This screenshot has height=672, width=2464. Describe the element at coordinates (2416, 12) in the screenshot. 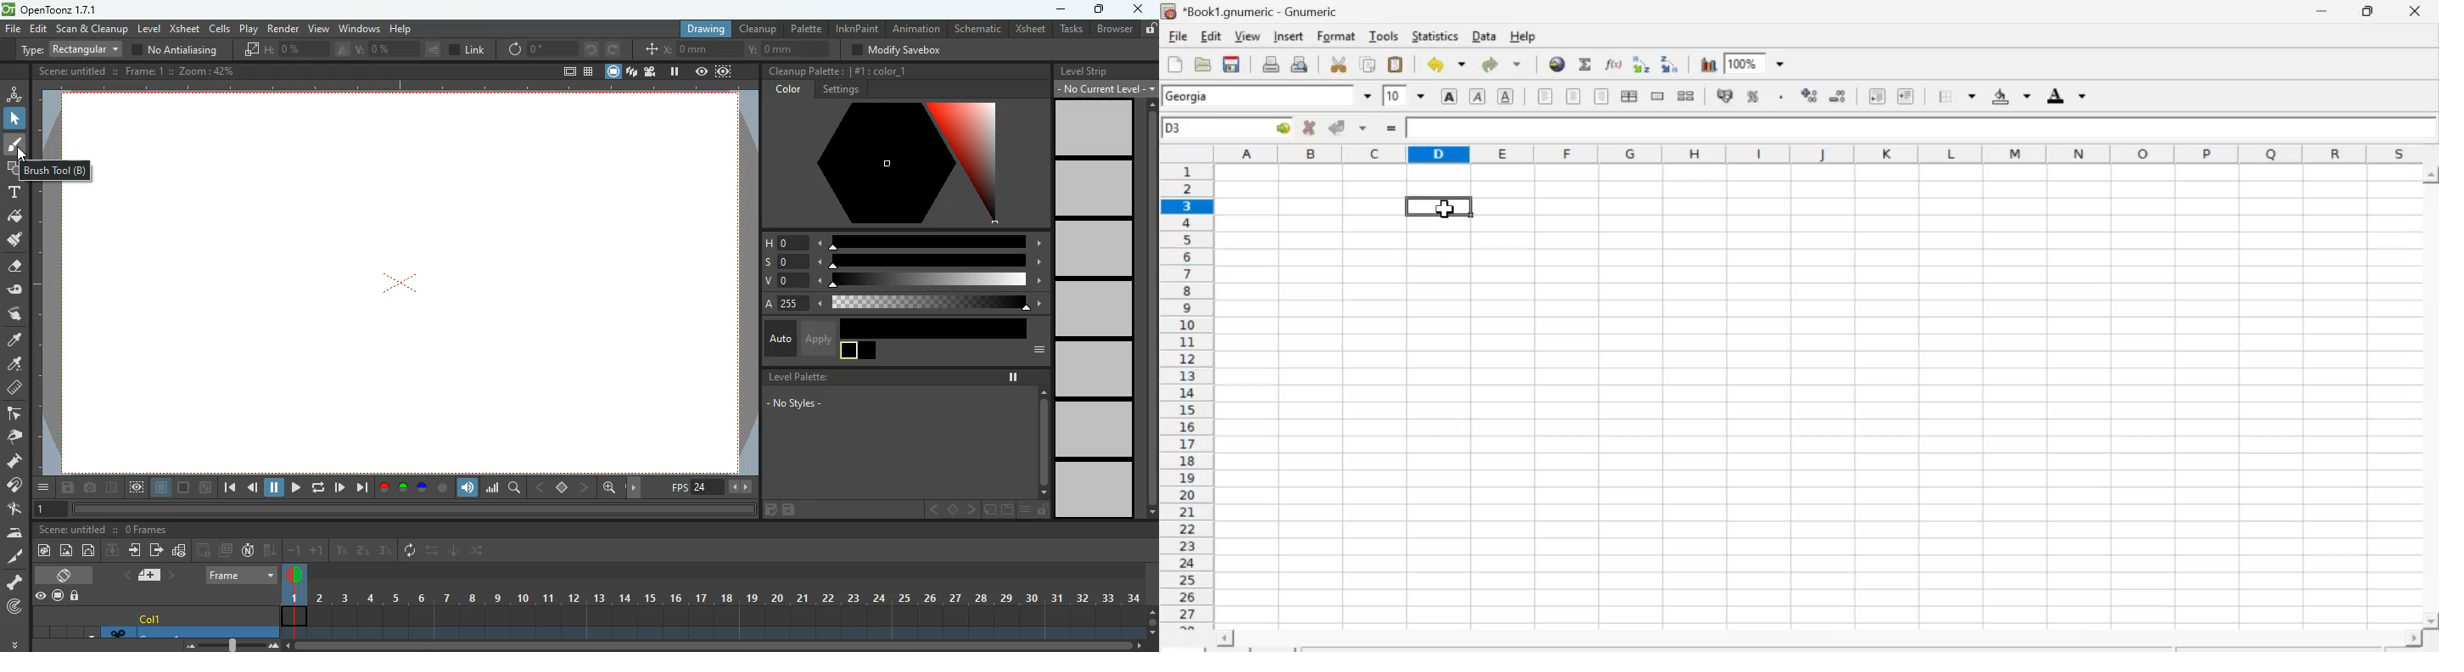

I see `Close` at that location.